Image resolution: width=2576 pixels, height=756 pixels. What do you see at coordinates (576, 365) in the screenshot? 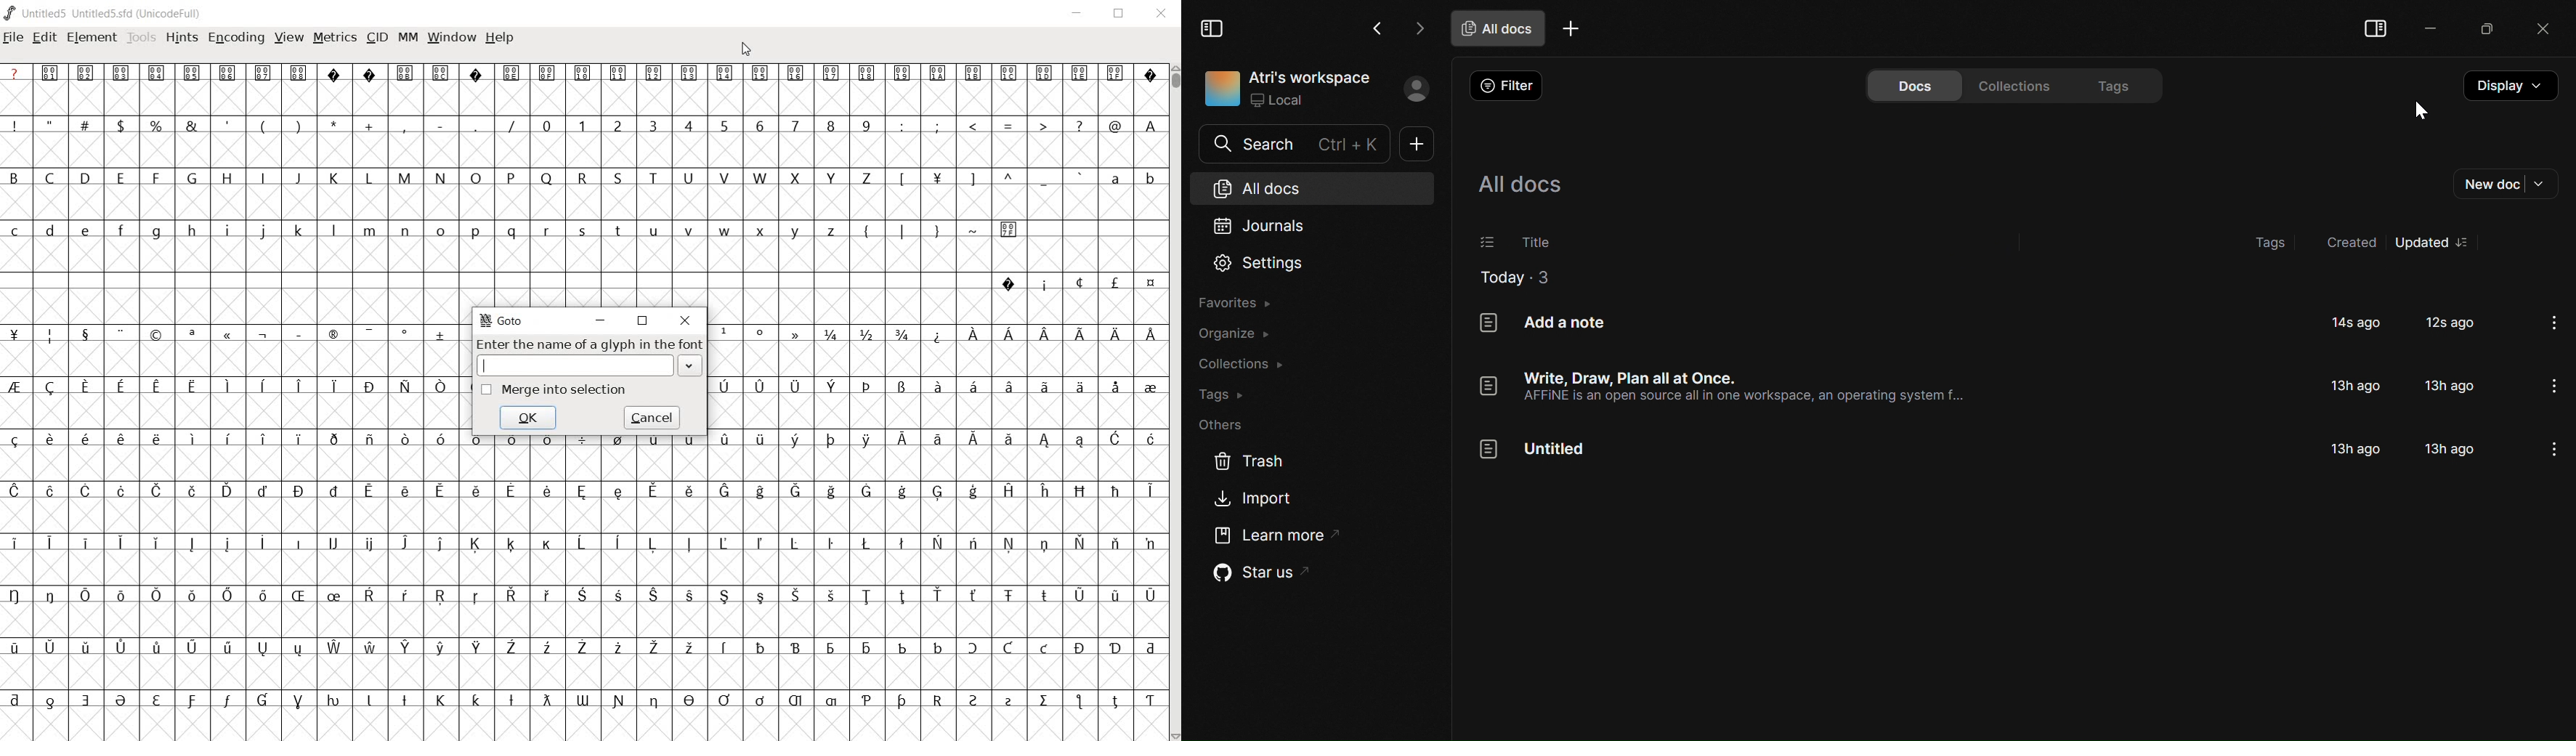
I see `search box` at bounding box center [576, 365].